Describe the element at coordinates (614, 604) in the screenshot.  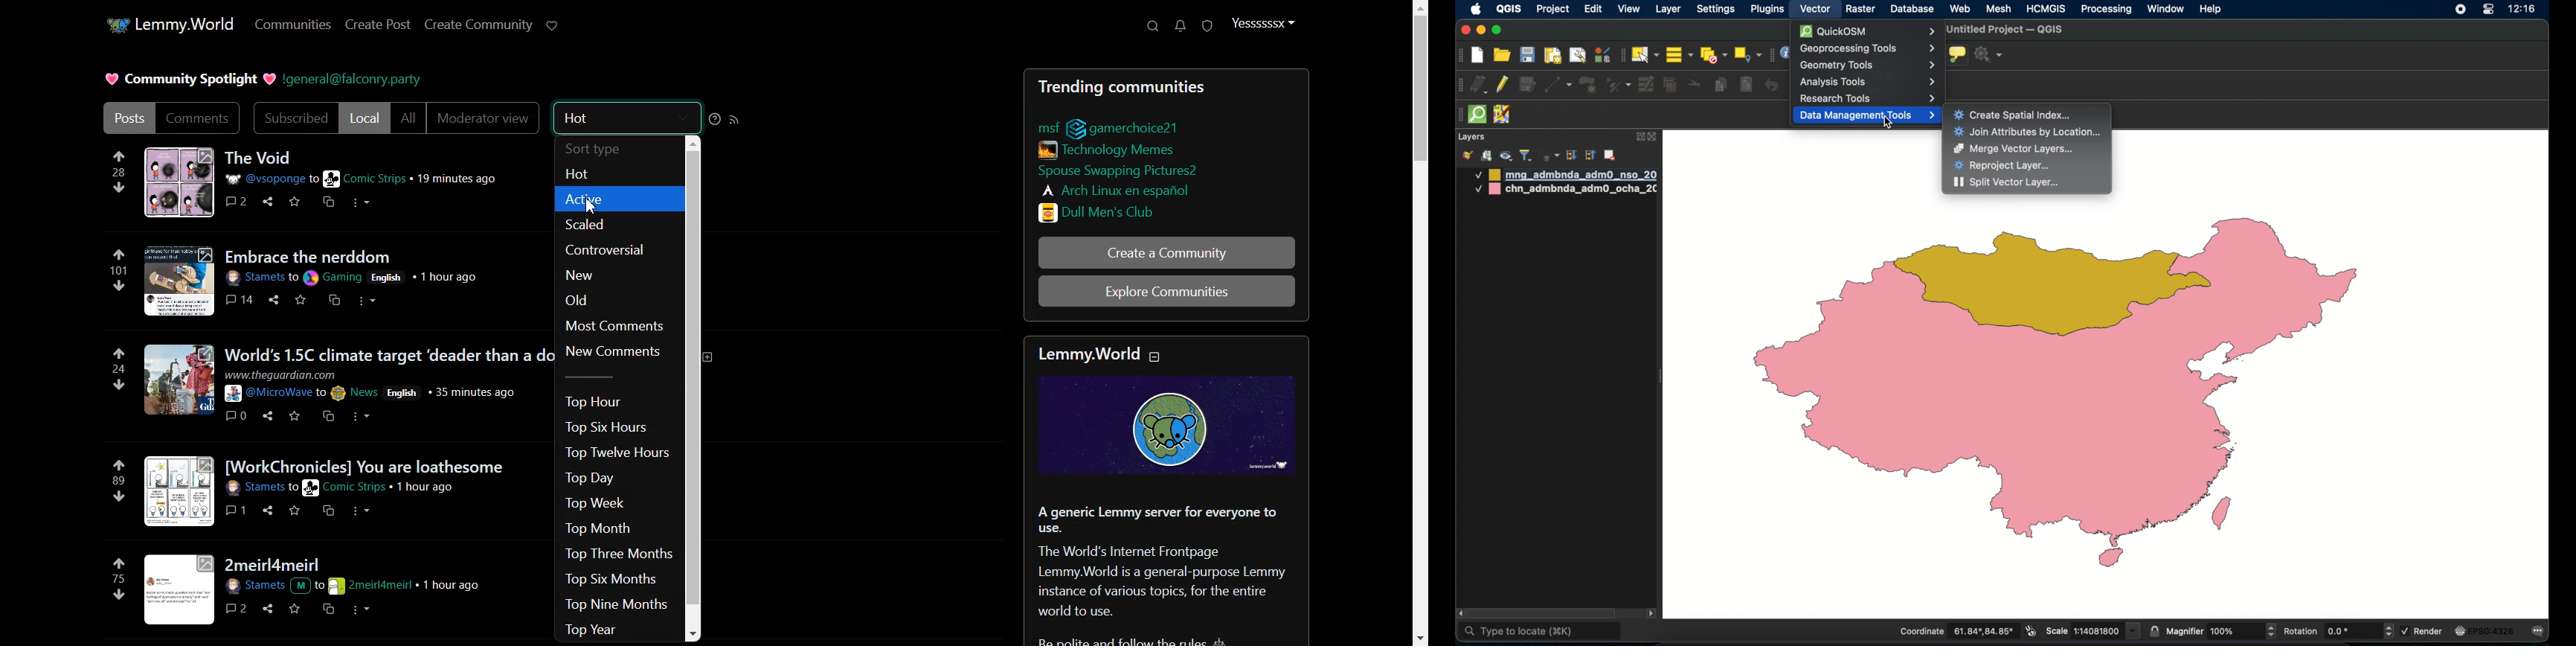
I see `Top Nine Months` at that location.